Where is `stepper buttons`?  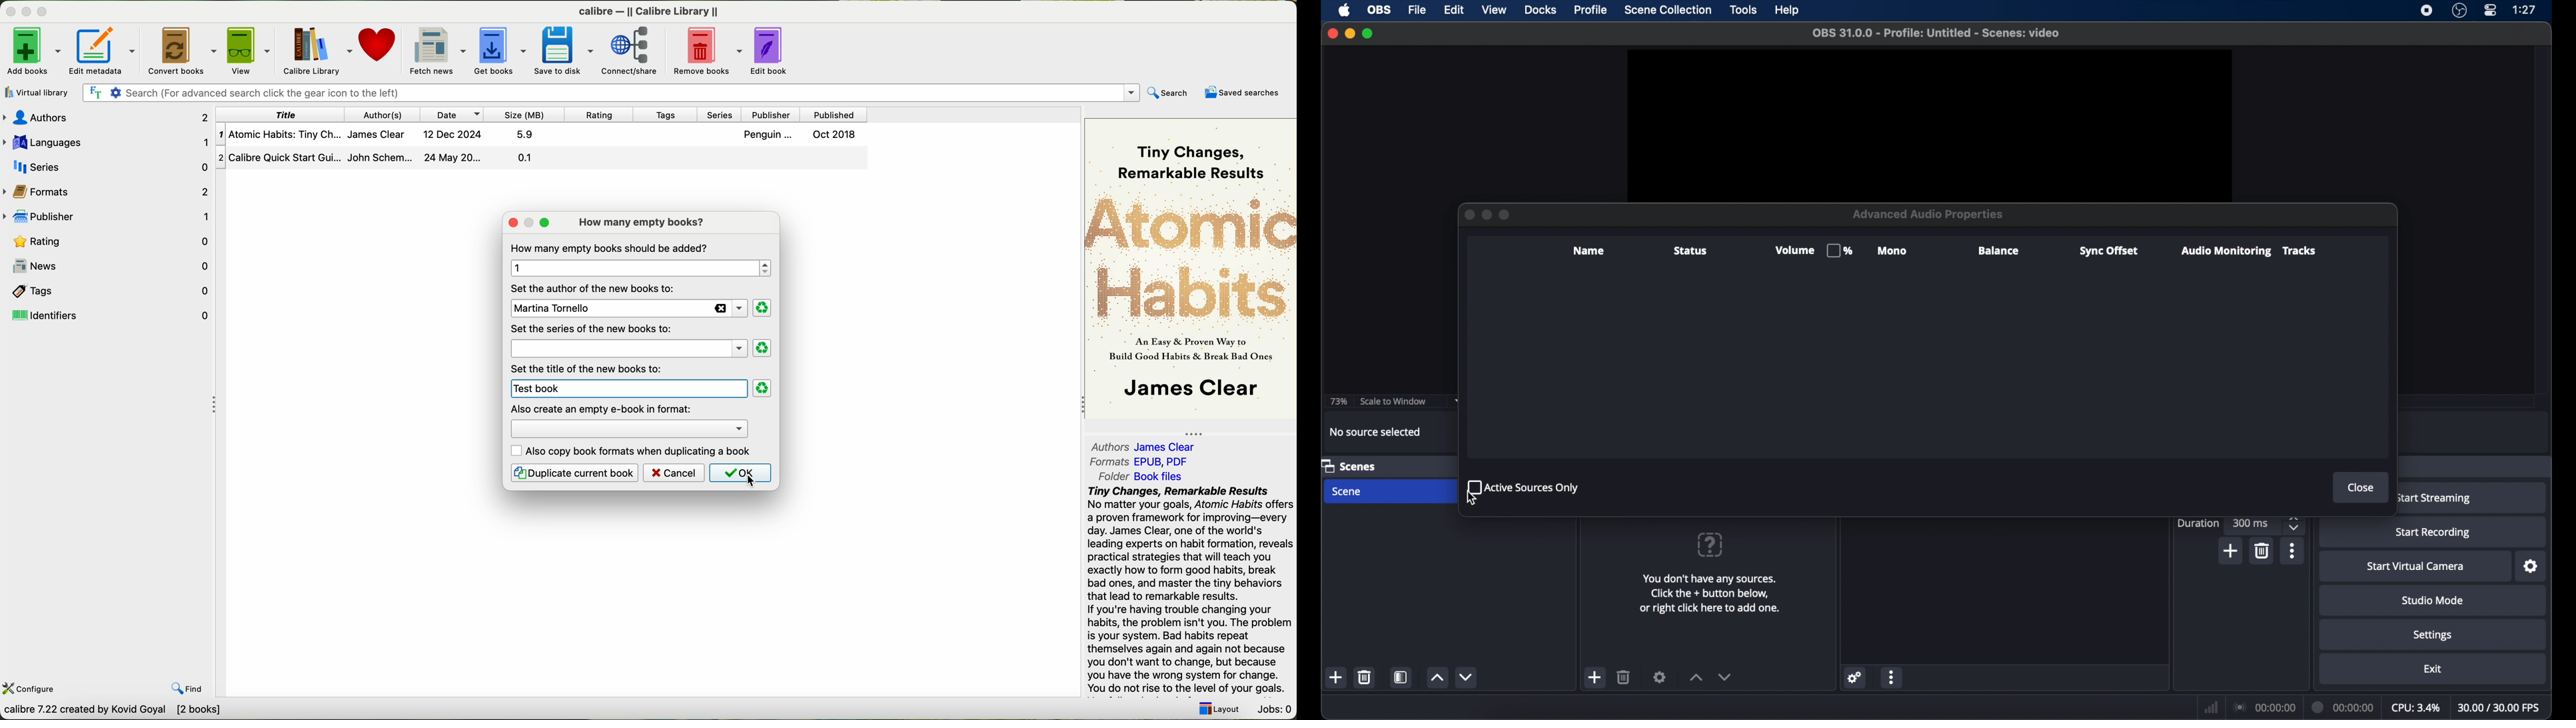
stepper buttons is located at coordinates (2295, 523).